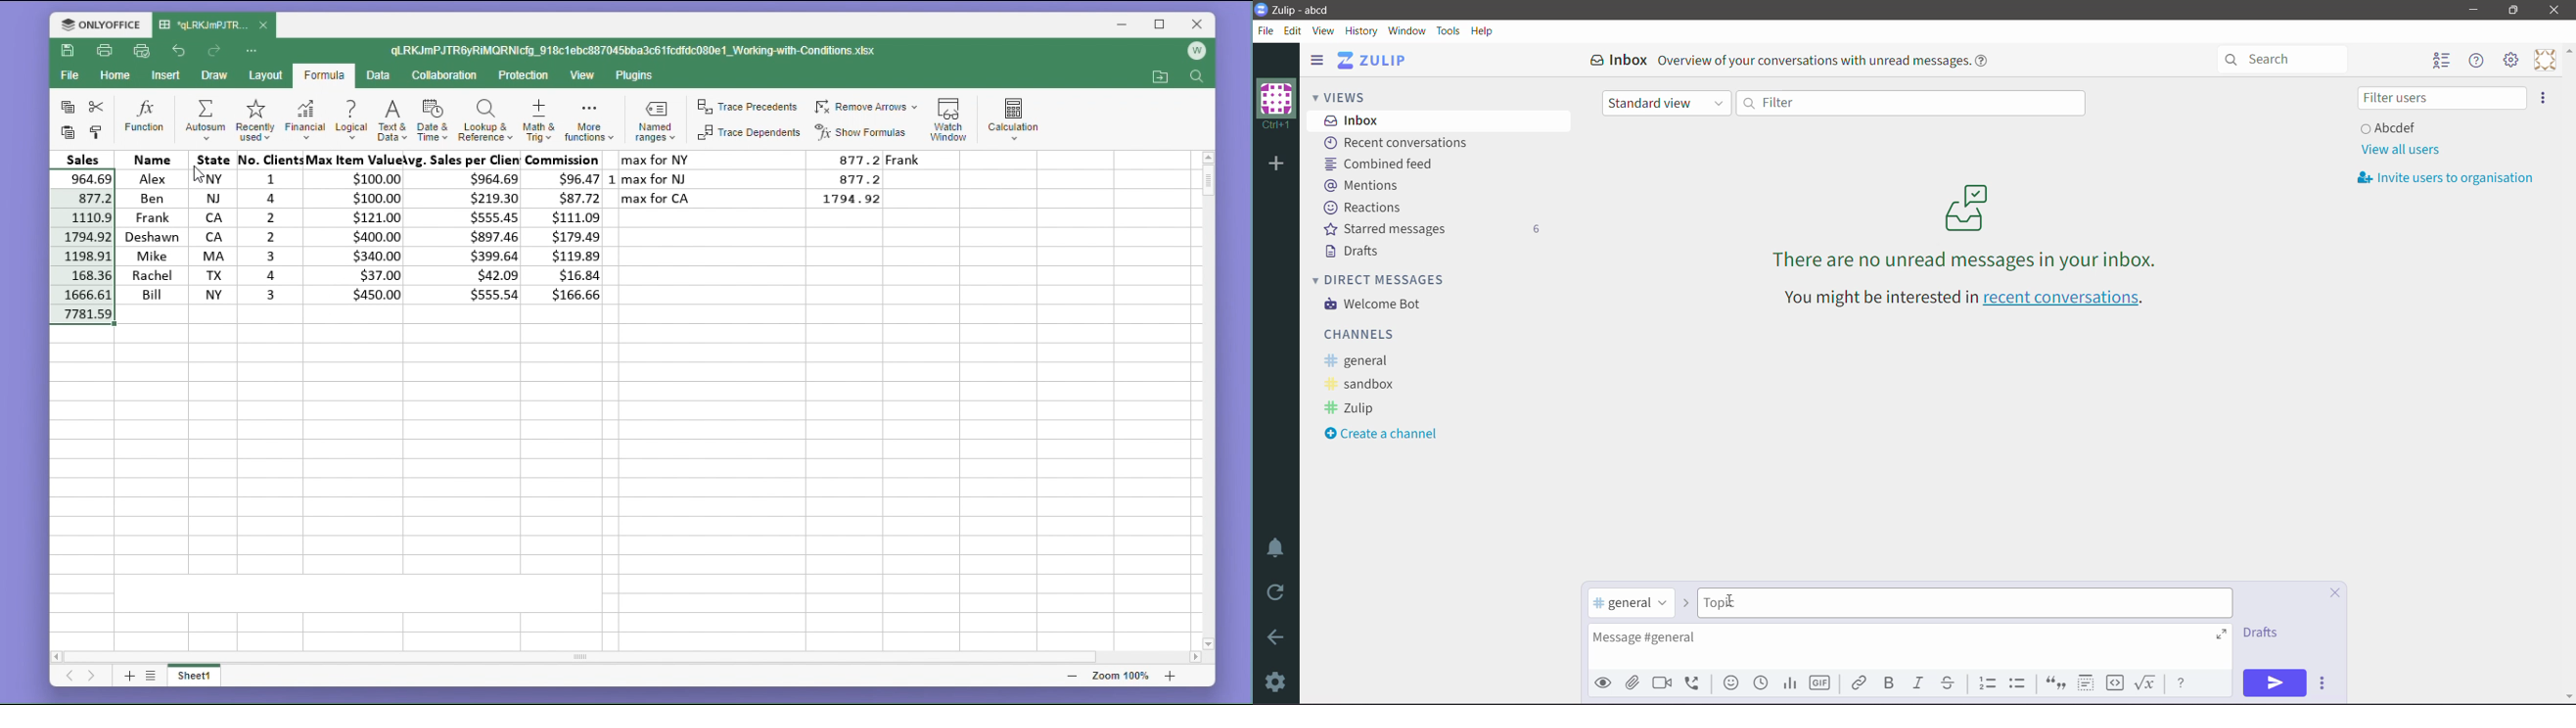  What do you see at coordinates (2086, 684) in the screenshot?
I see `Spoiler` at bounding box center [2086, 684].